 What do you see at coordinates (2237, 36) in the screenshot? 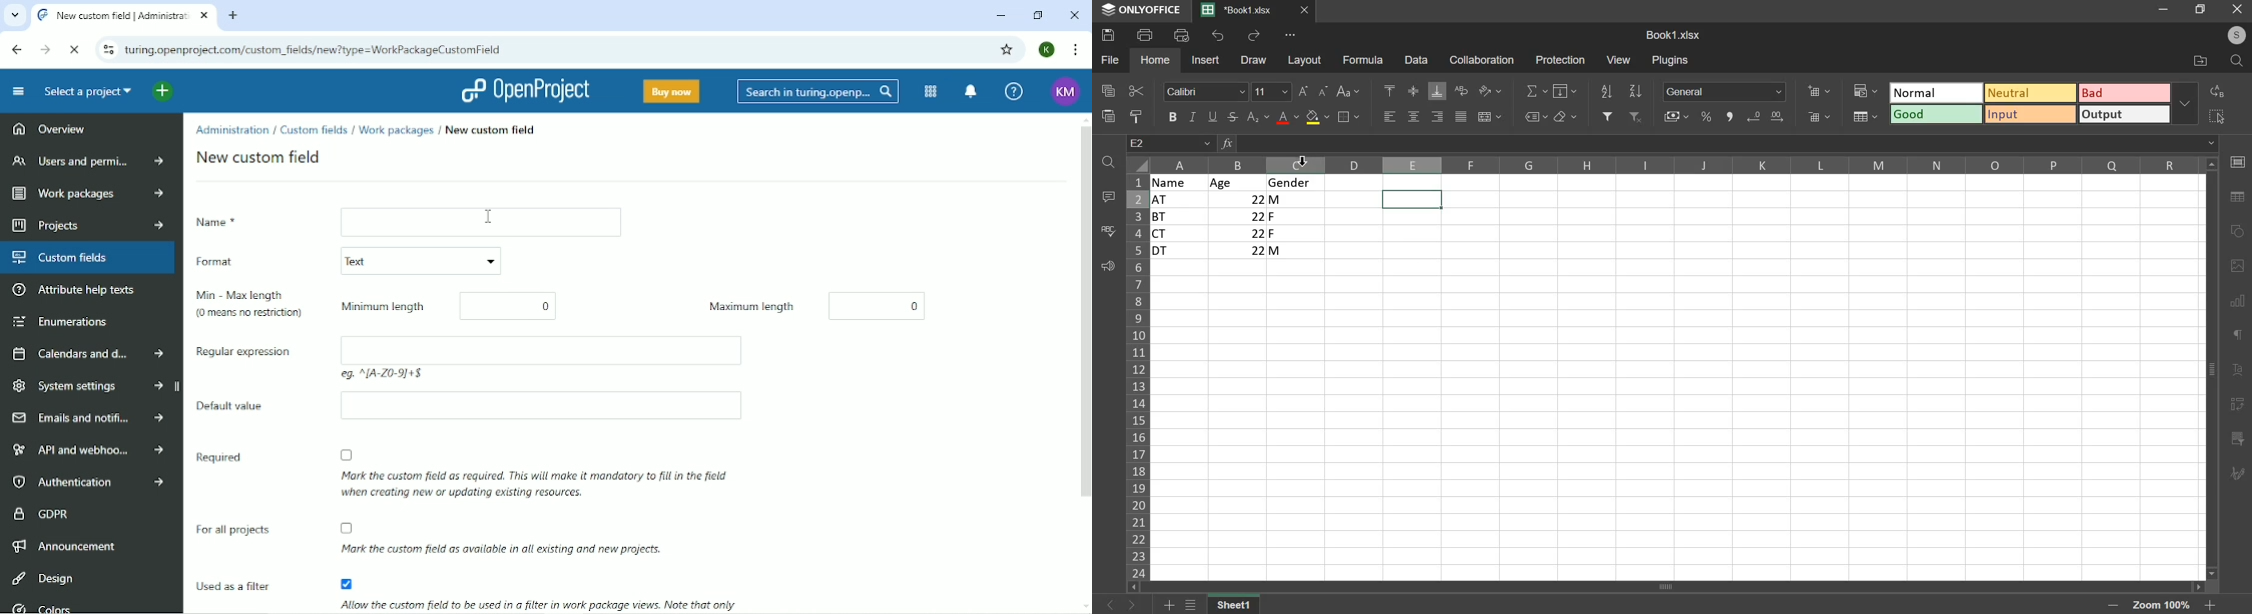
I see `profile` at bounding box center [2237, 36].